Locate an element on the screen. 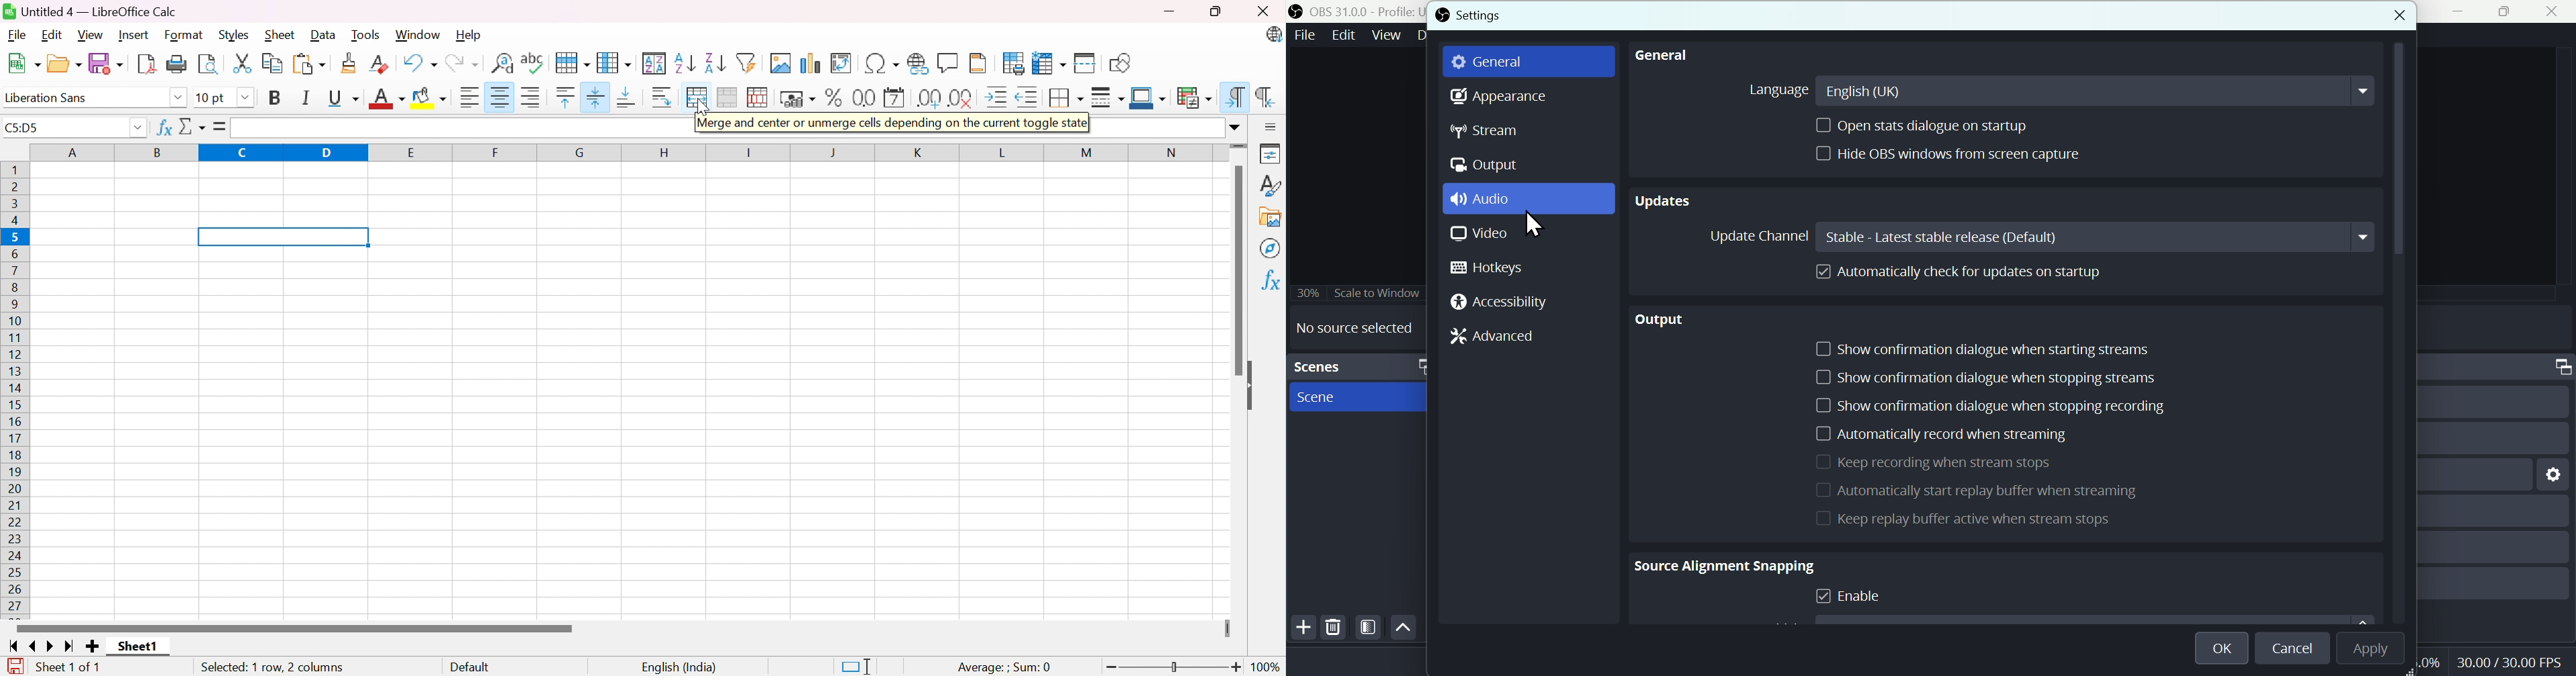 Image resolution: width=2576 pixels, height=700 pixels. Close is located at coordinates (1263, 11).